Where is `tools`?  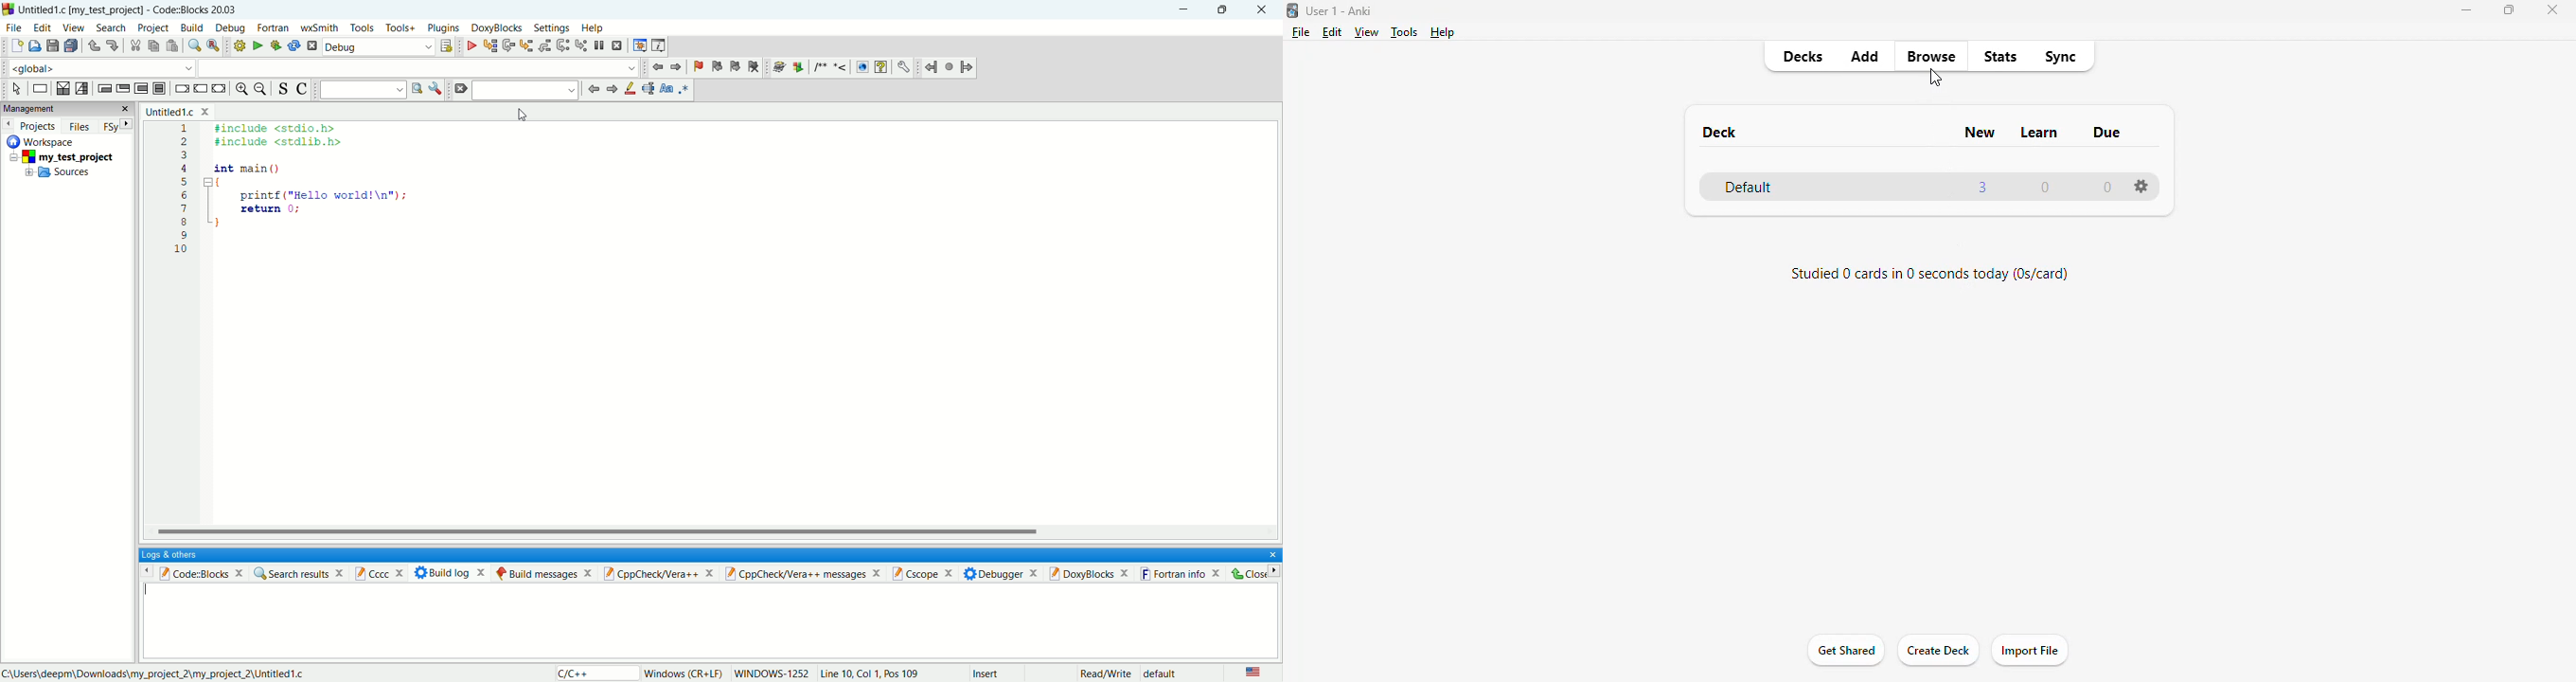
tools is located at coordinates (1406, 32).